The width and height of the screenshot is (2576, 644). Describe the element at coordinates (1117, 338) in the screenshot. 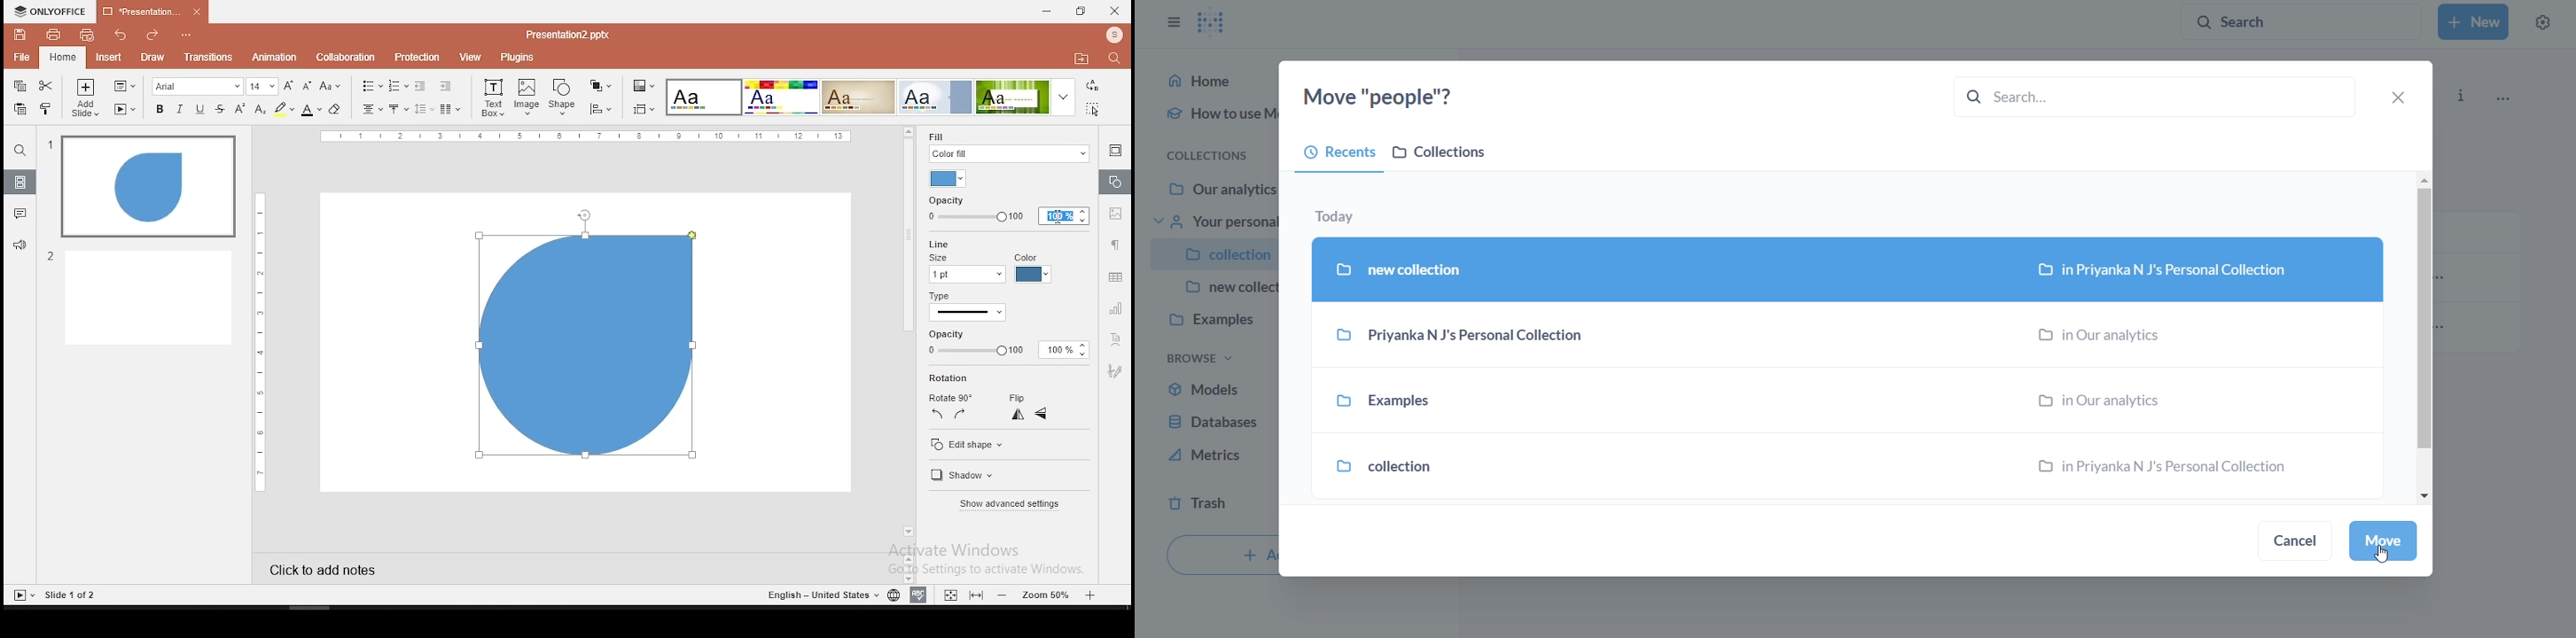

I see `text art tool` at that location.